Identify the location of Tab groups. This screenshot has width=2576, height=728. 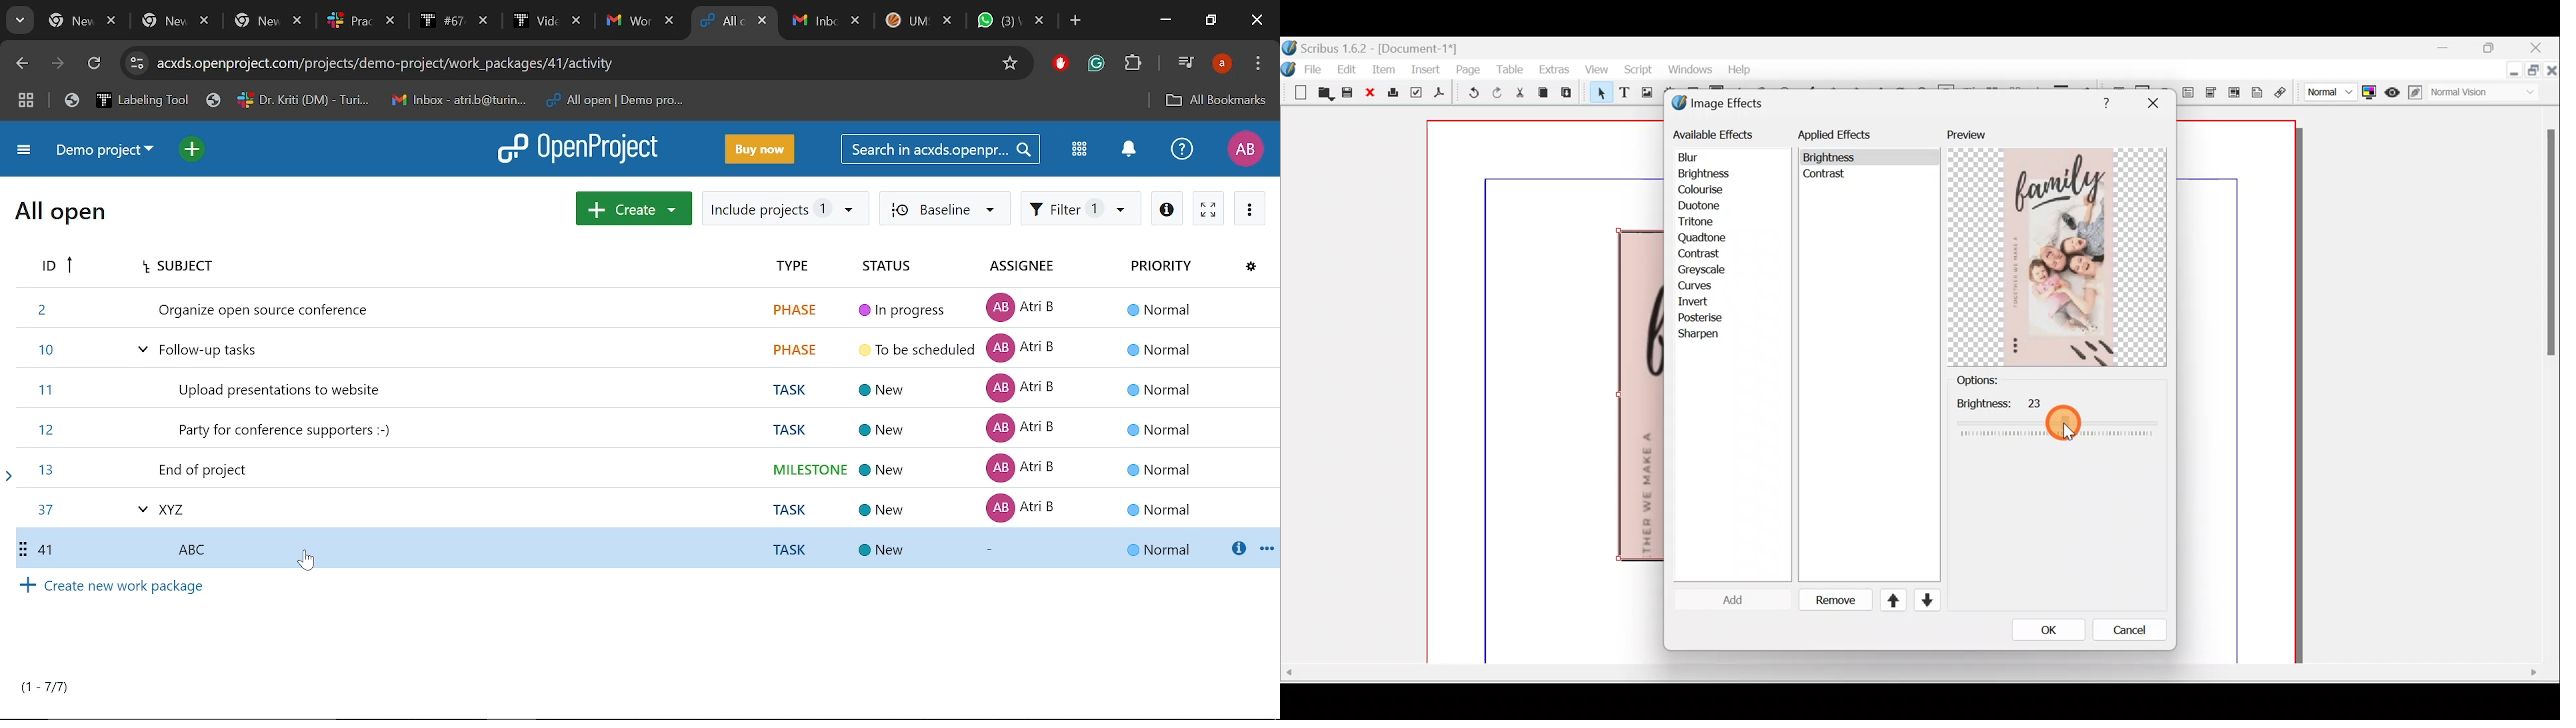
(26, 102).